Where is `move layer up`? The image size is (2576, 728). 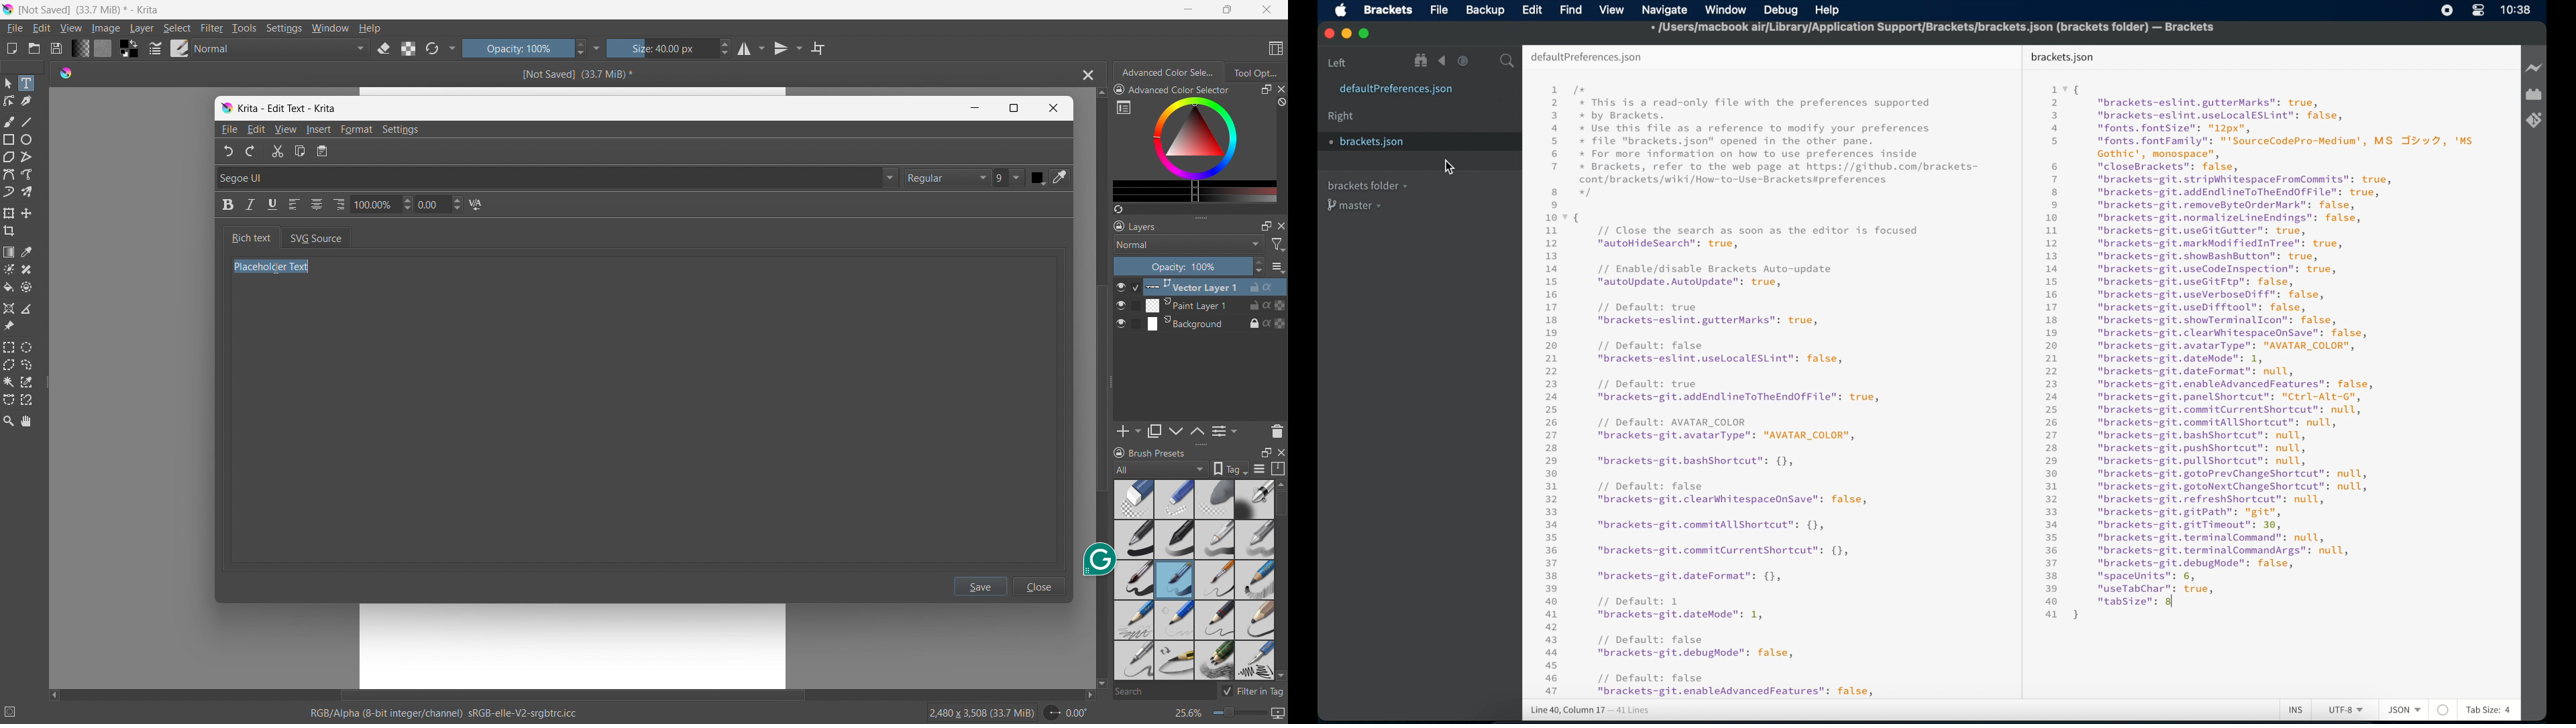
move layer up is located at coordinates (1177, 432).